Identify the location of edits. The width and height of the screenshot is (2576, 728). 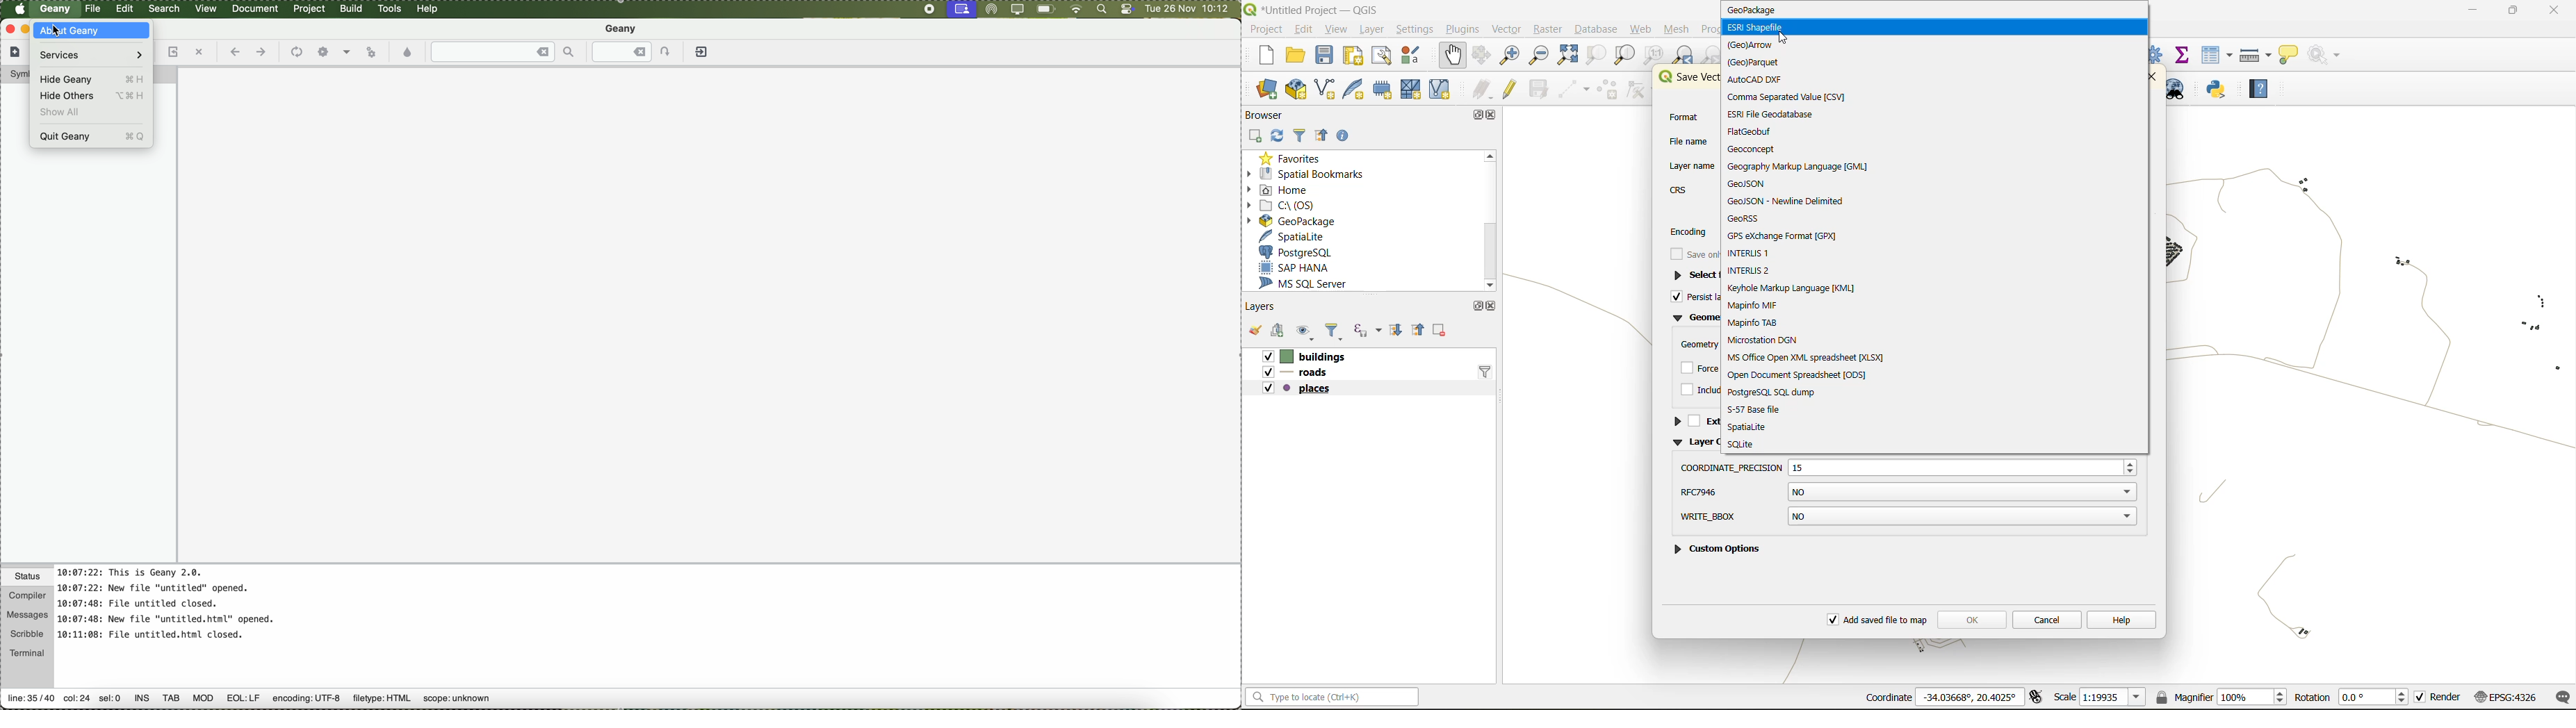
(1482, 88).